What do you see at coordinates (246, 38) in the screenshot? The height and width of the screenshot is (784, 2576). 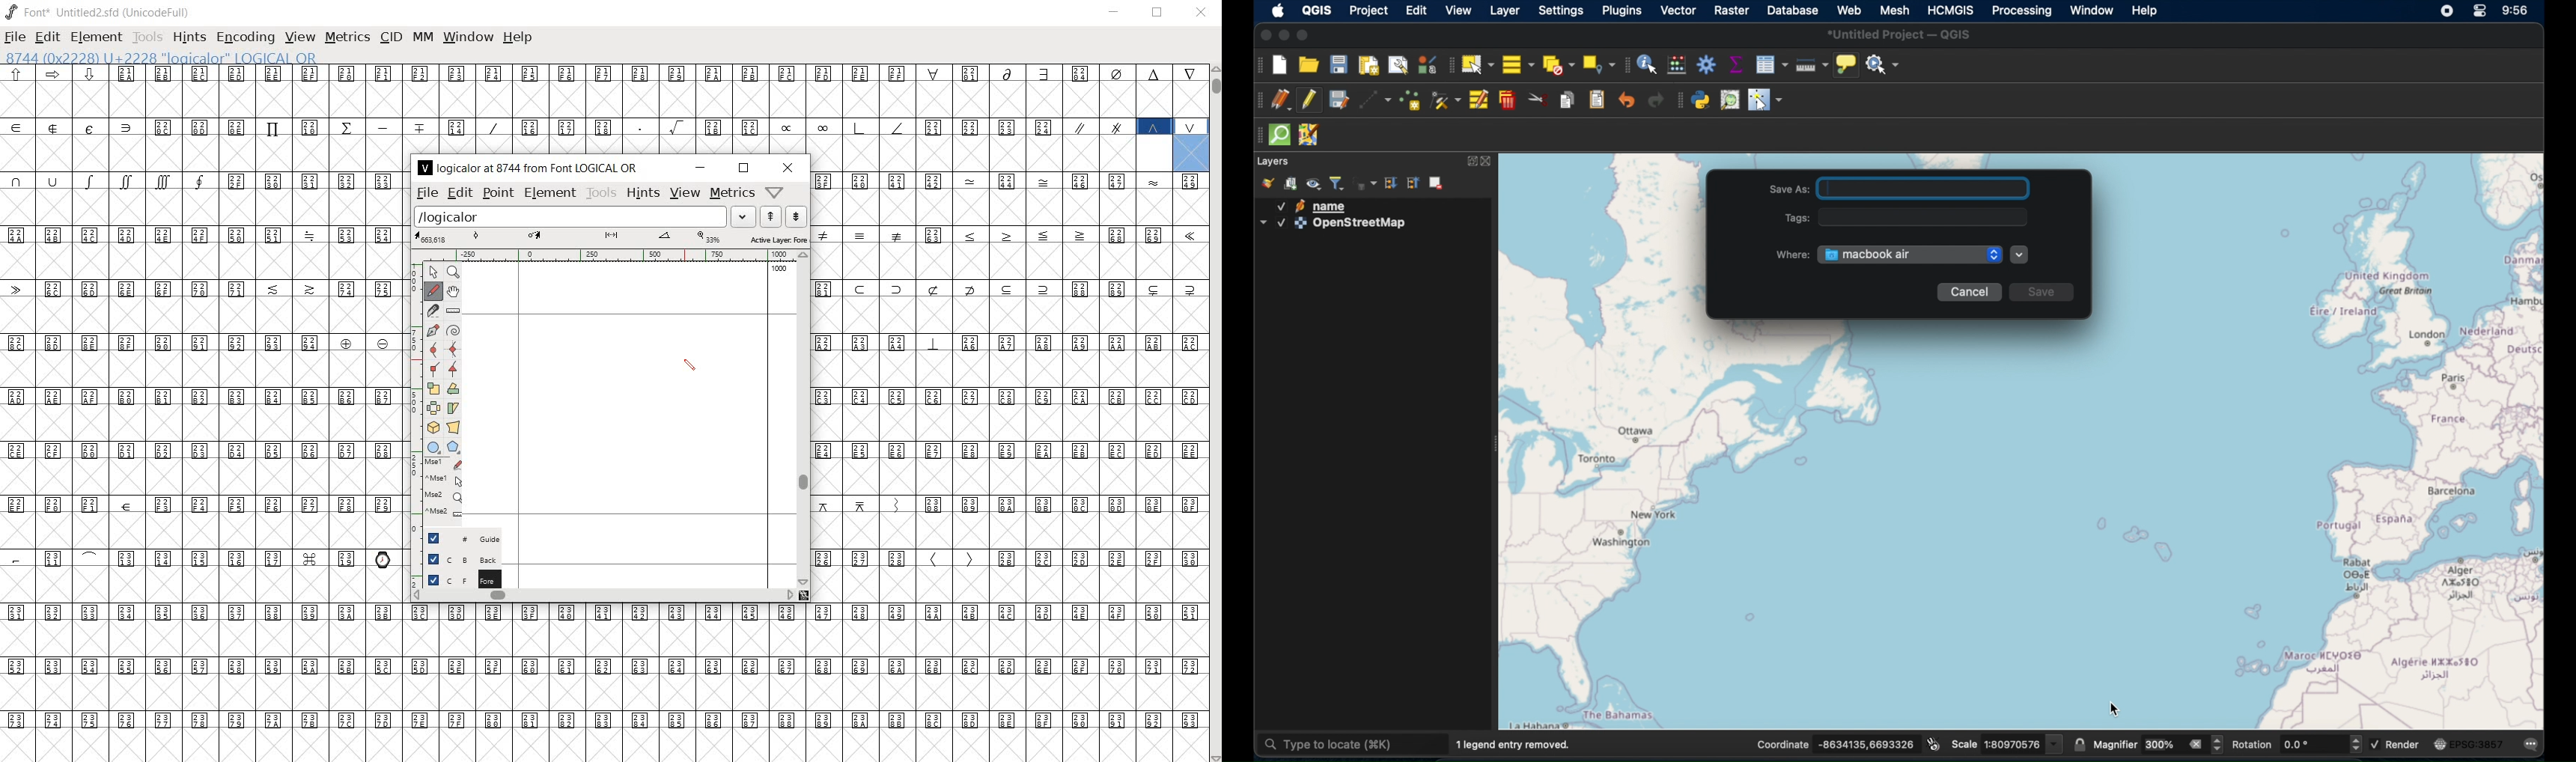 I see `encoding` at bounding box center [246, 38].